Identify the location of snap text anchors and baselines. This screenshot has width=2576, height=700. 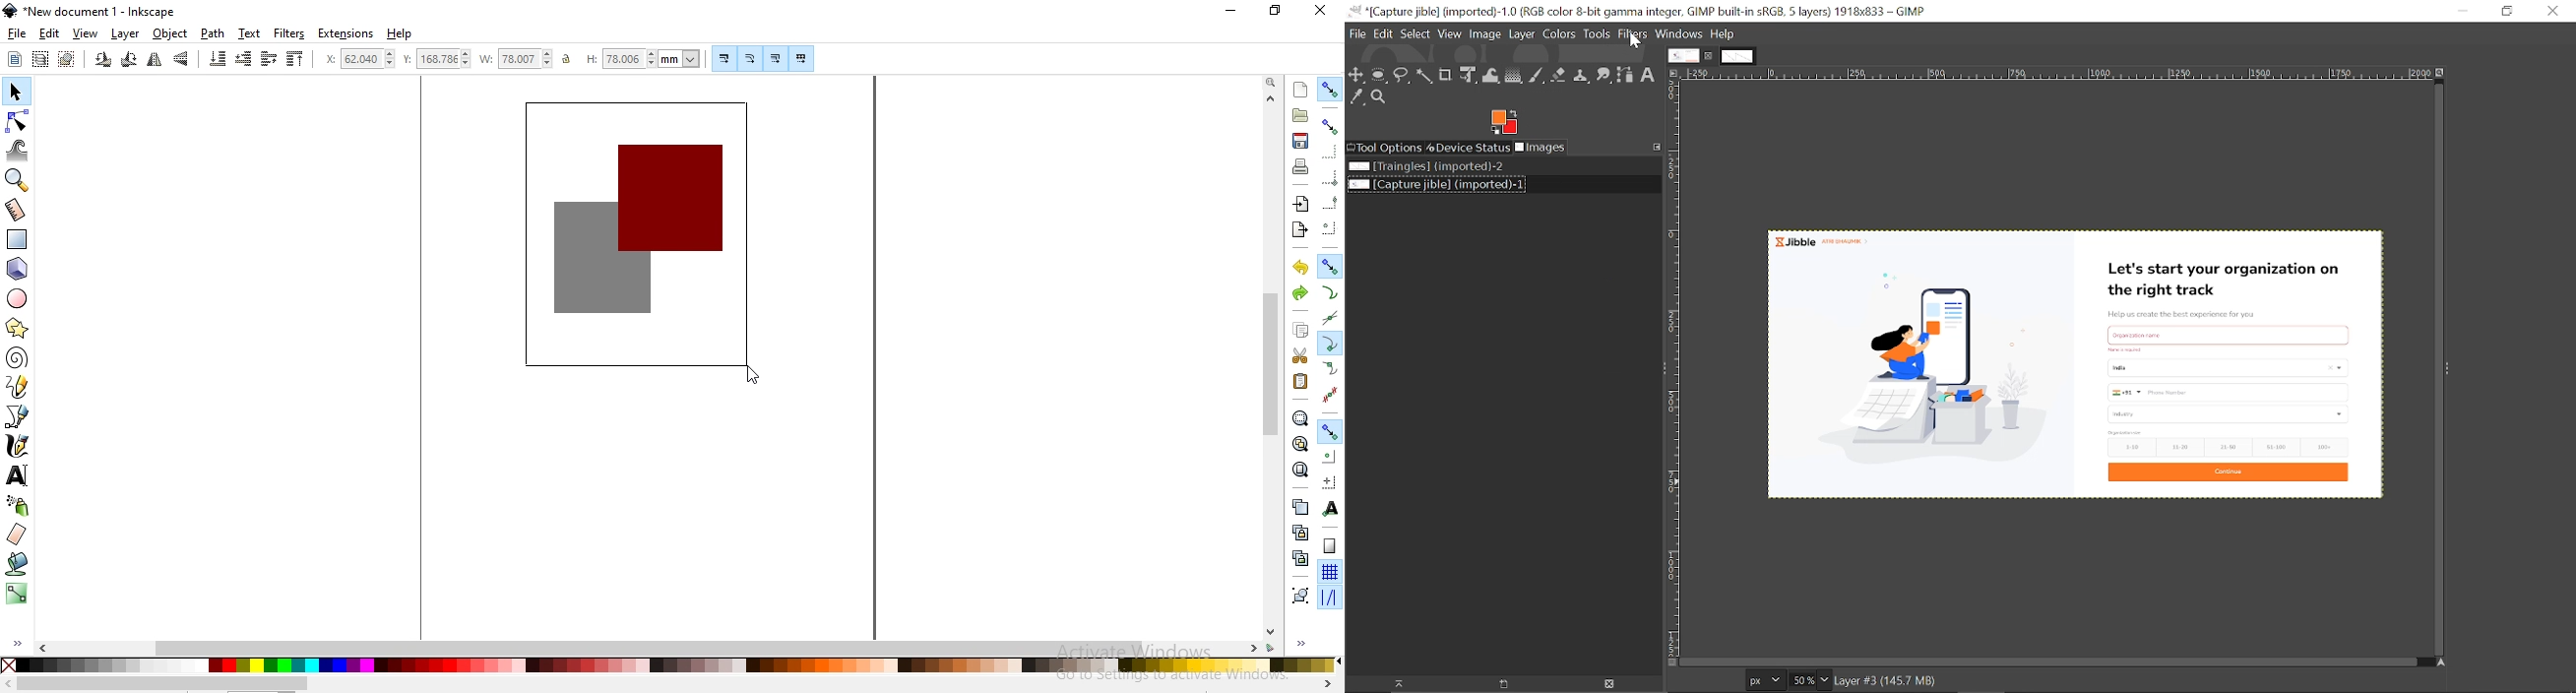
(1329, 510).